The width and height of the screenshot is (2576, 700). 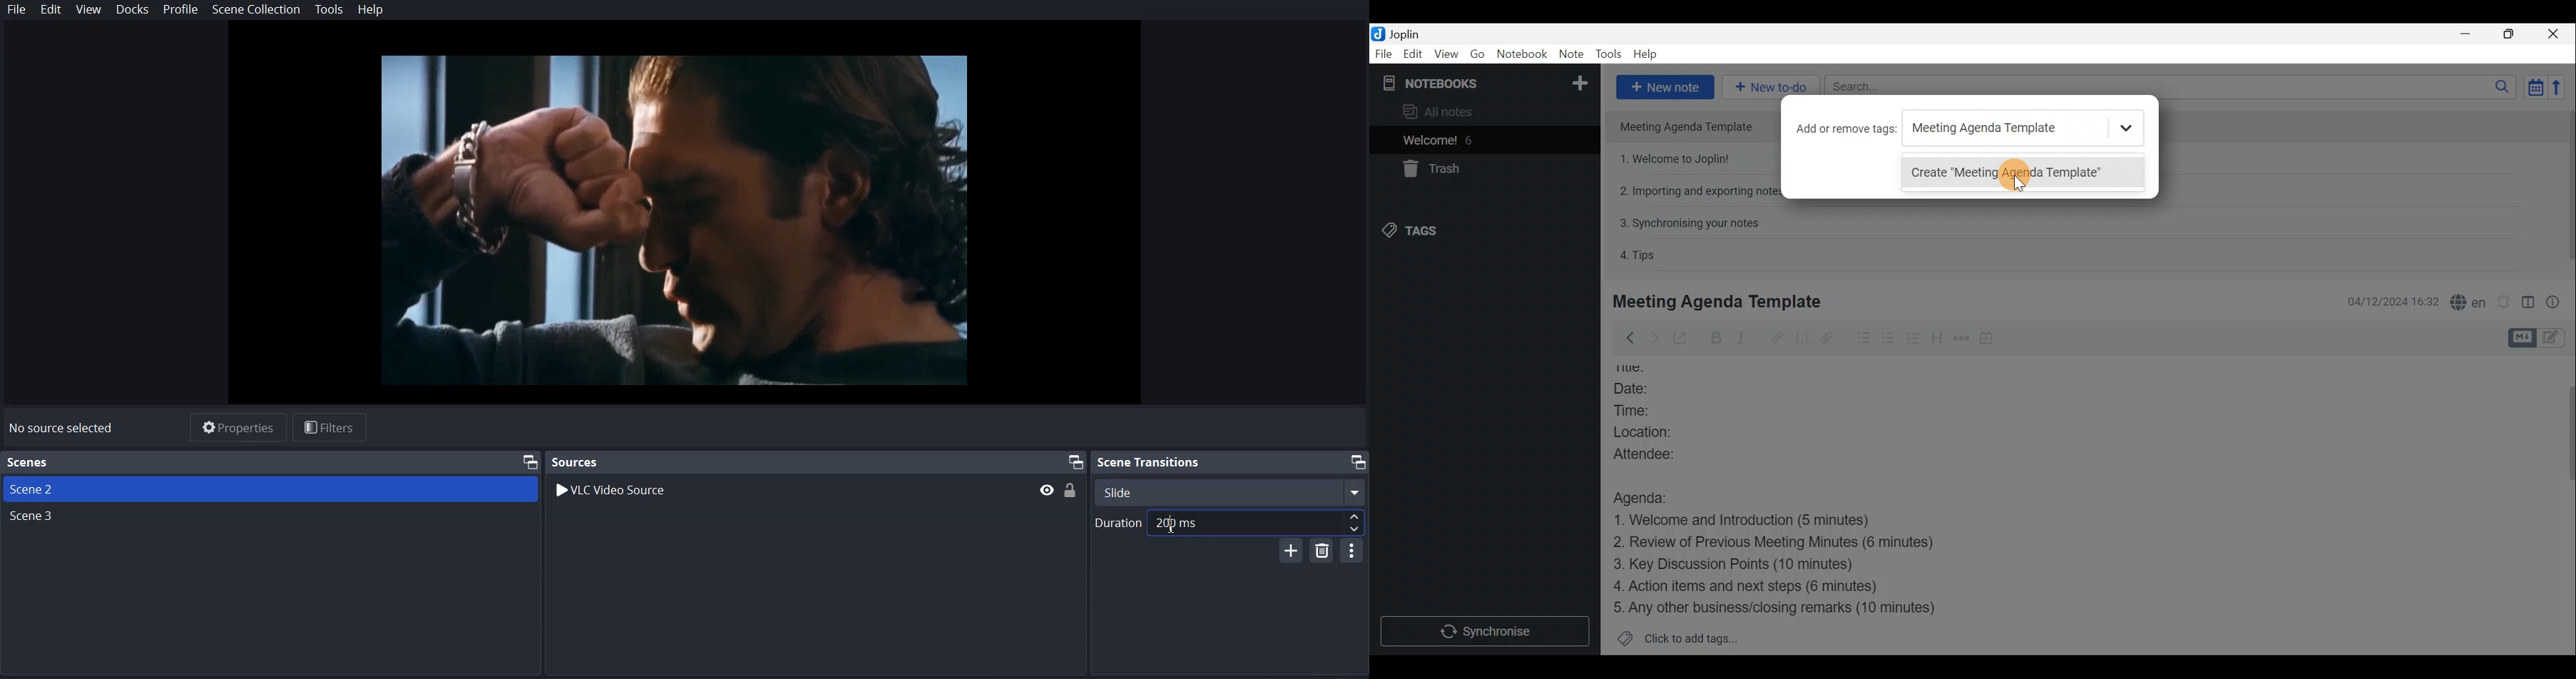 I want to click on Click to add tags, so click(x=1695, y=636).